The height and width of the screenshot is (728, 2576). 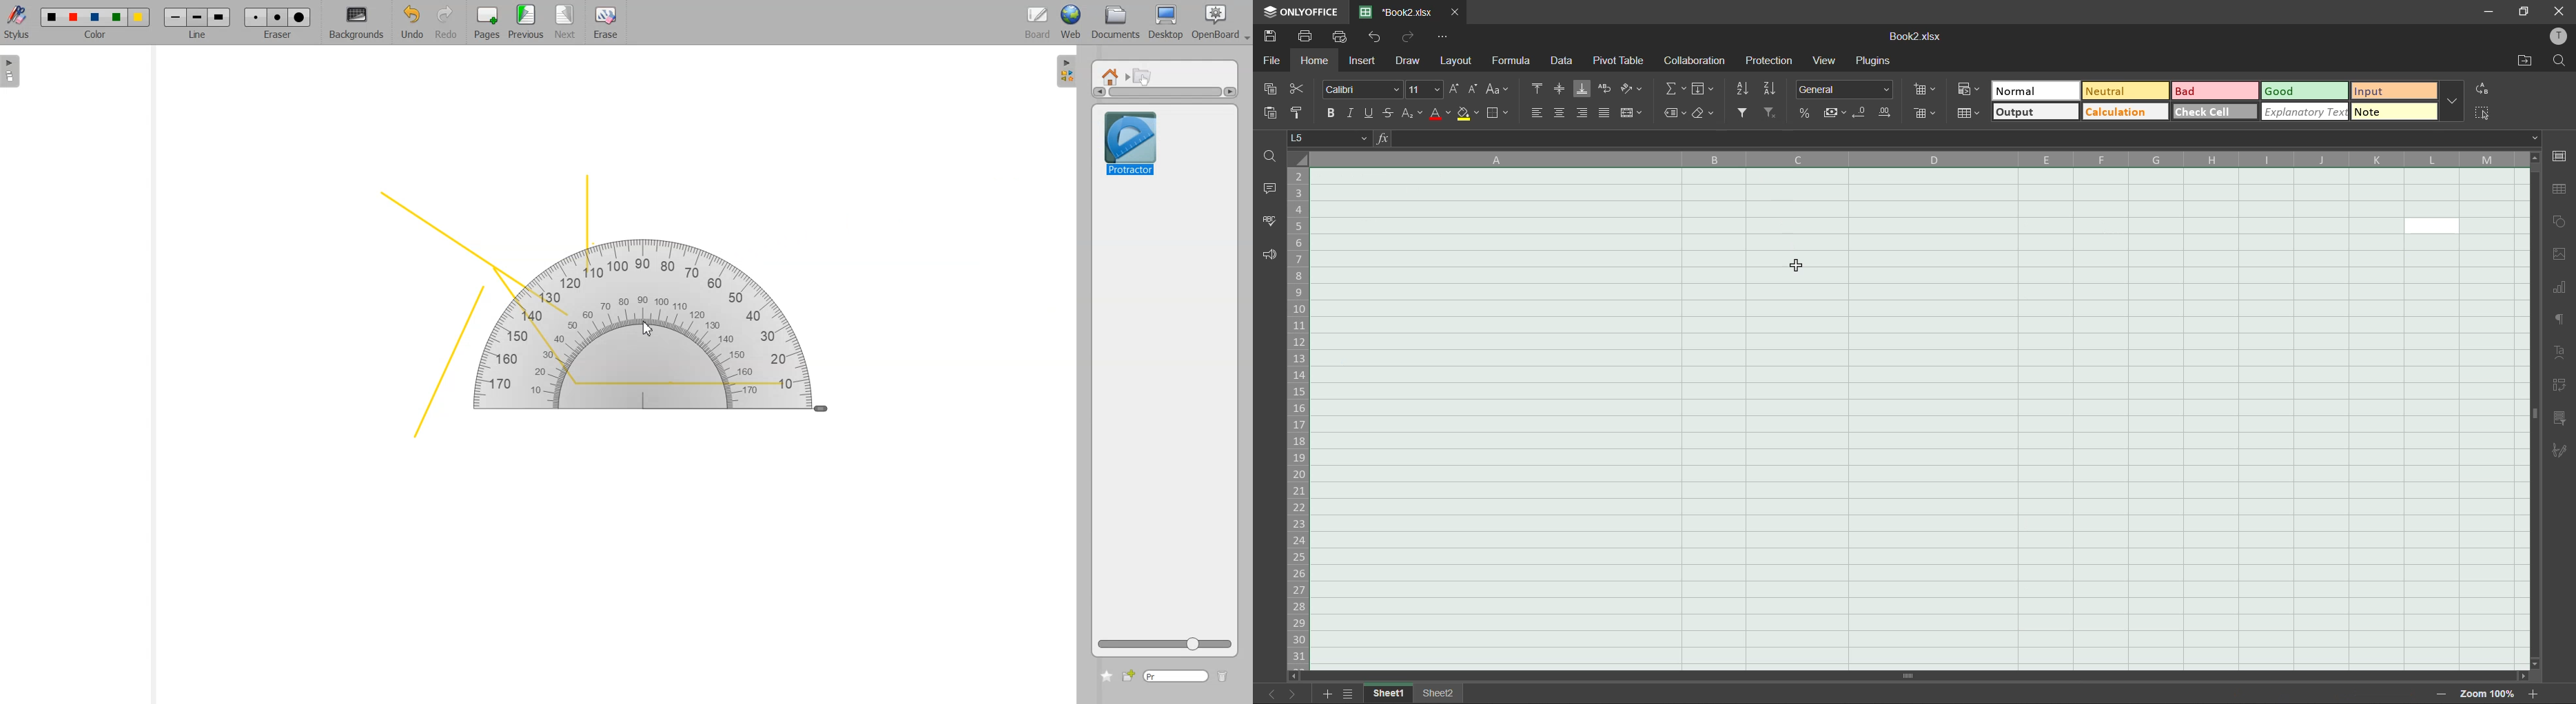 What do you see at coordinates (1970, 114) in the screenshot?
I see `format as table` at bounding box center [1970, 114].